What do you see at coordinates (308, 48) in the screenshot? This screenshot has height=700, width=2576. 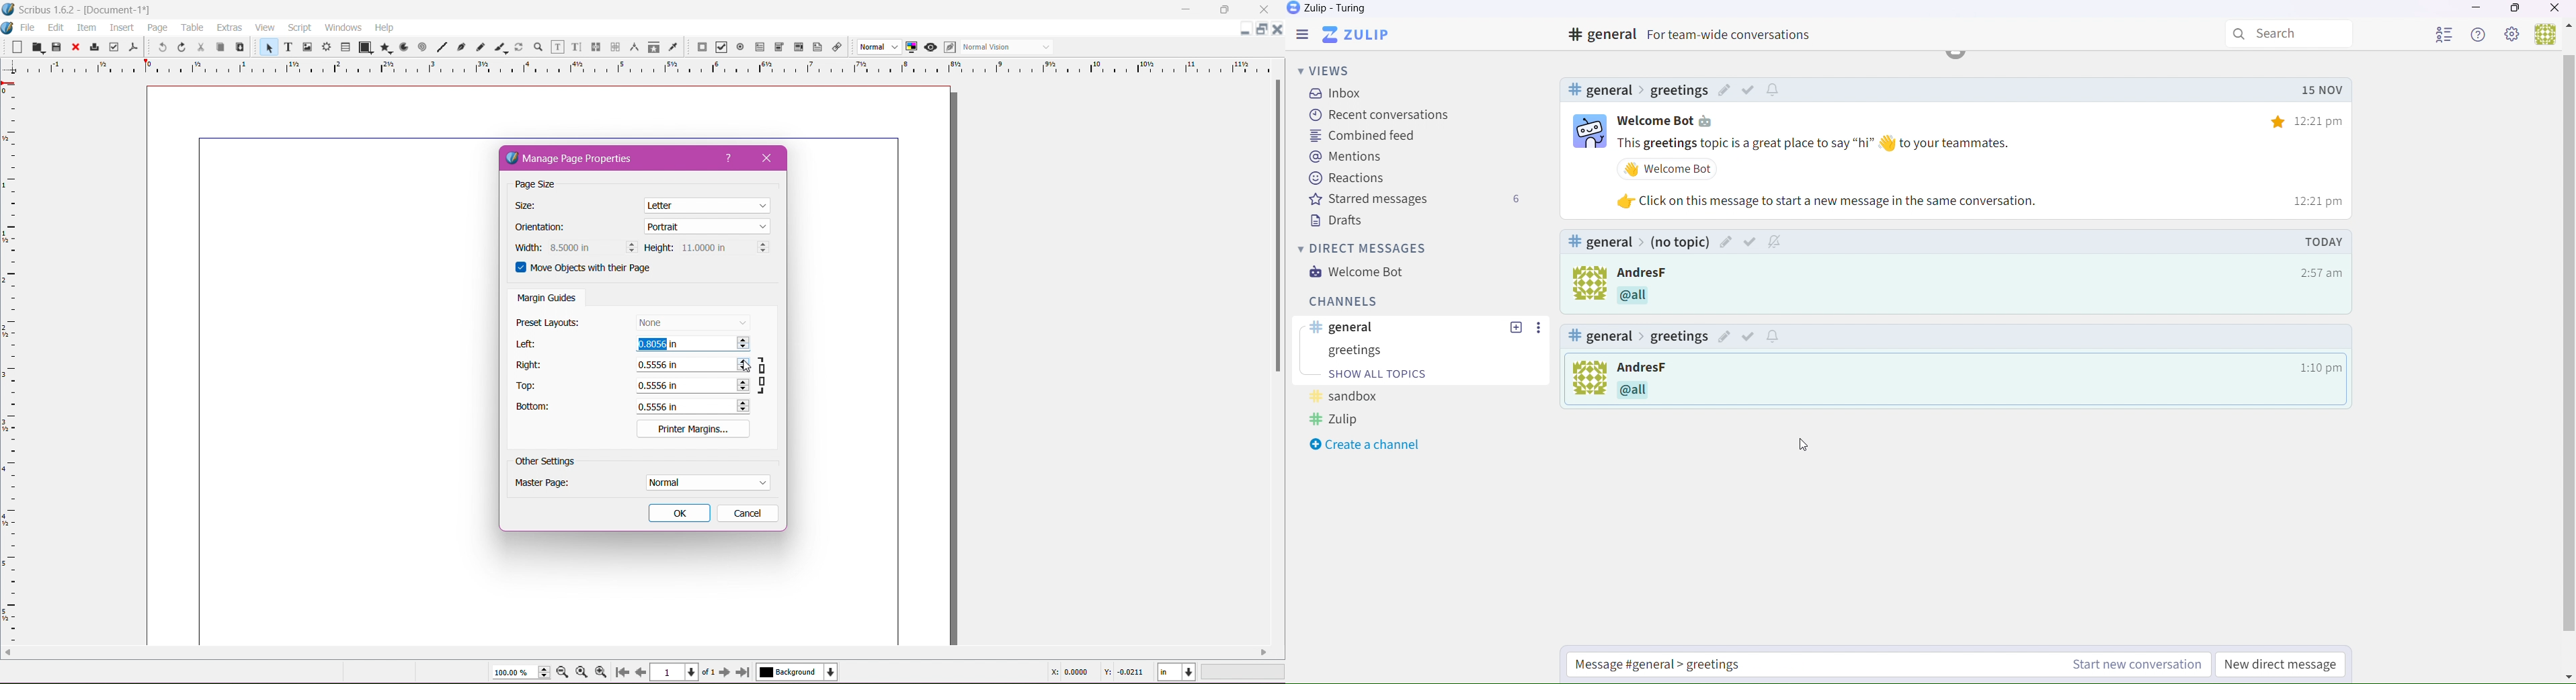 I see `Image Frame` at bounding box center [308, 48].